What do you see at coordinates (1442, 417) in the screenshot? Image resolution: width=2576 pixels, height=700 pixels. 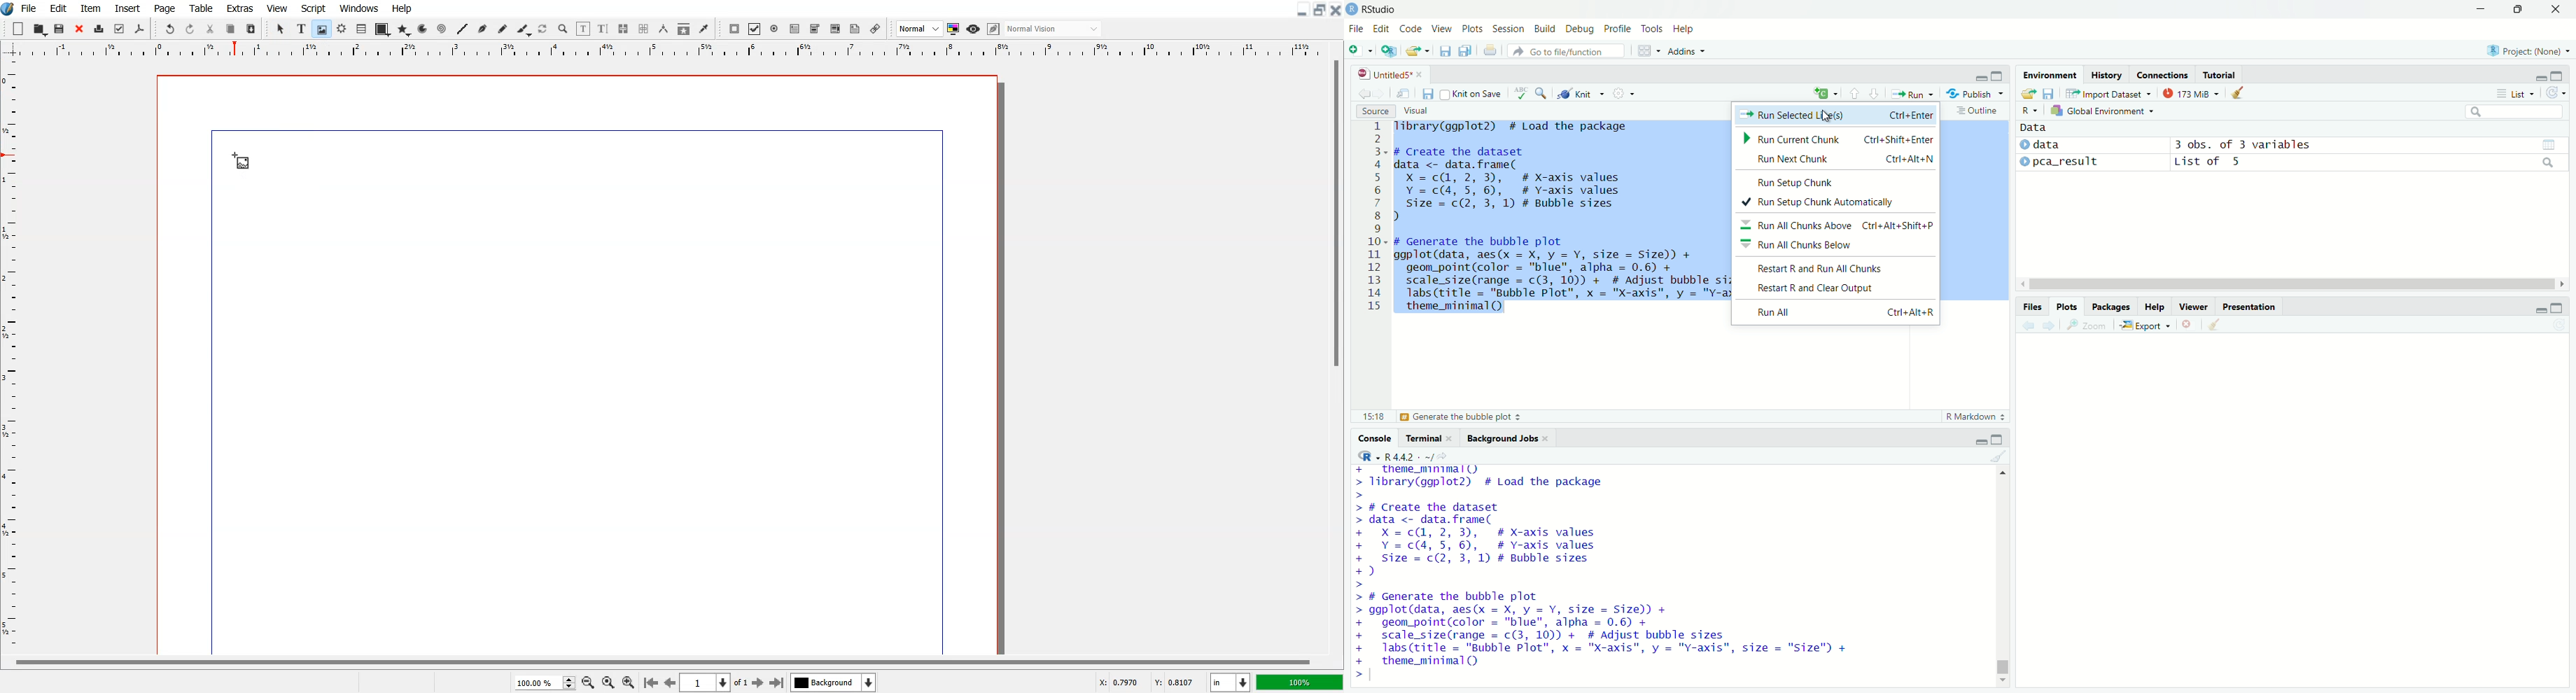 I see `generate the bubble plot ` at bounding box center [1442, 417].